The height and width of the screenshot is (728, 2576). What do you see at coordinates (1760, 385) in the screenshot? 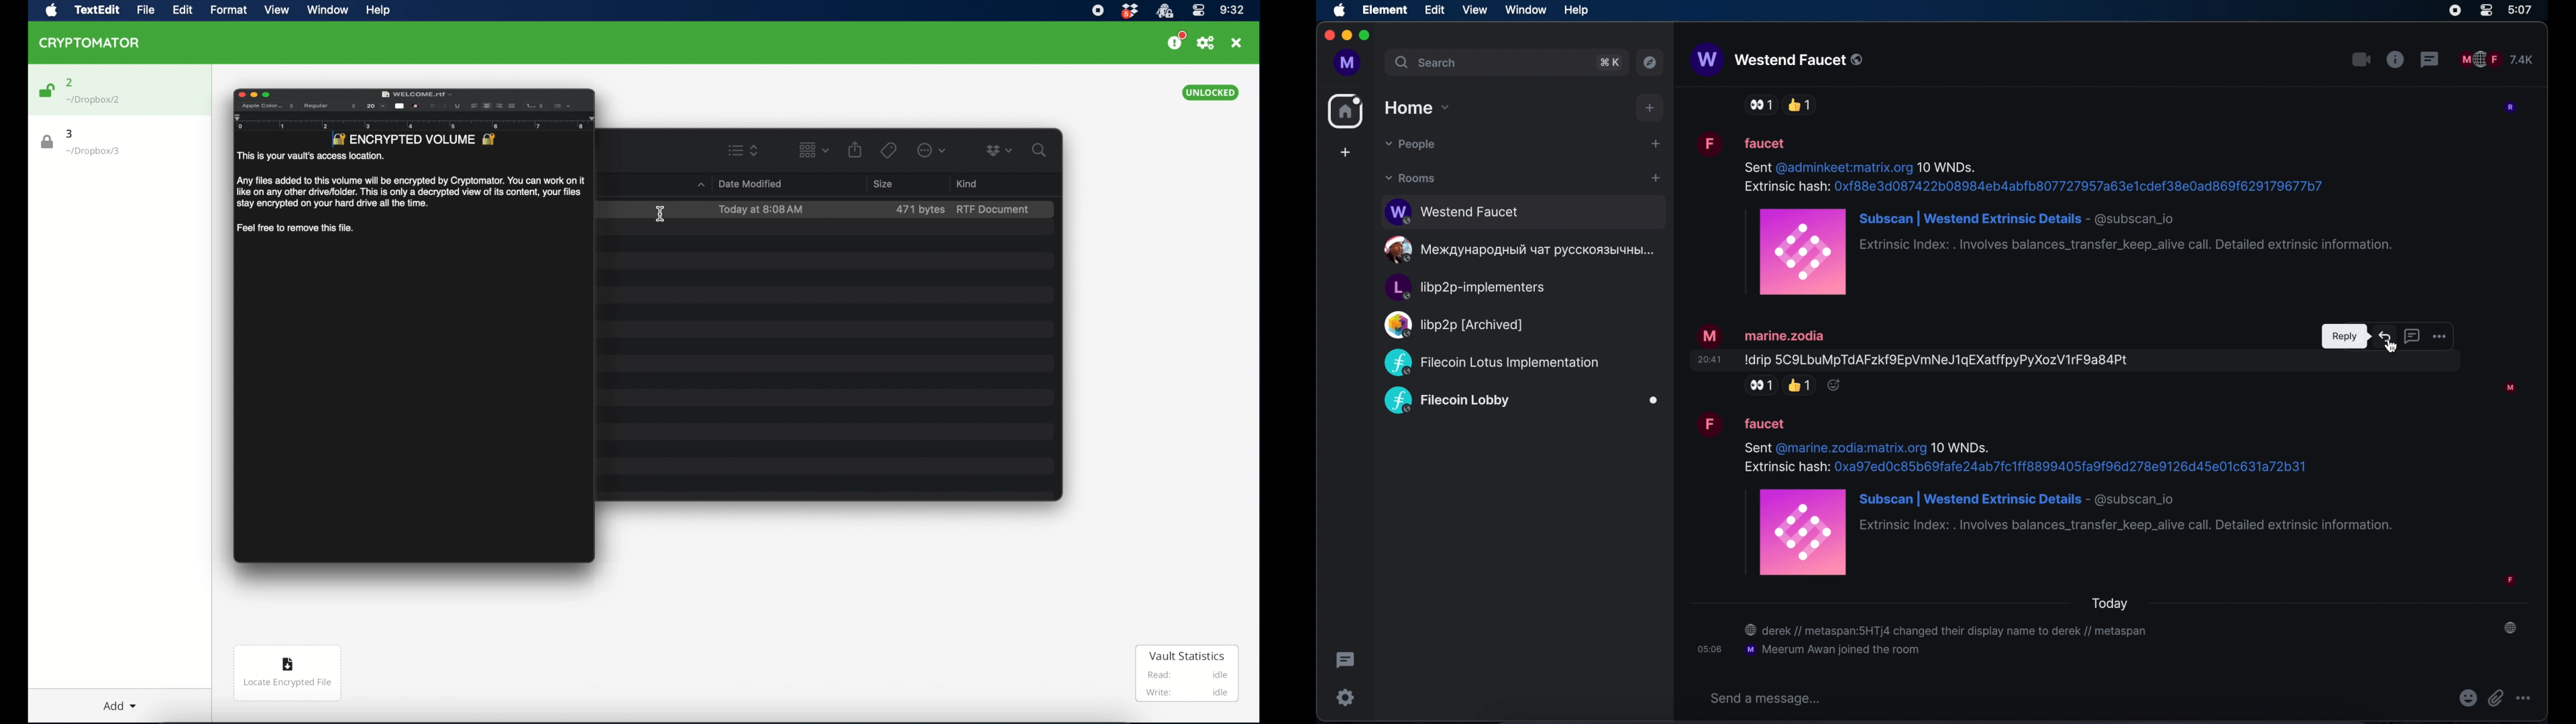
I see `side eye reaction` at bounding box center [1760, 385].